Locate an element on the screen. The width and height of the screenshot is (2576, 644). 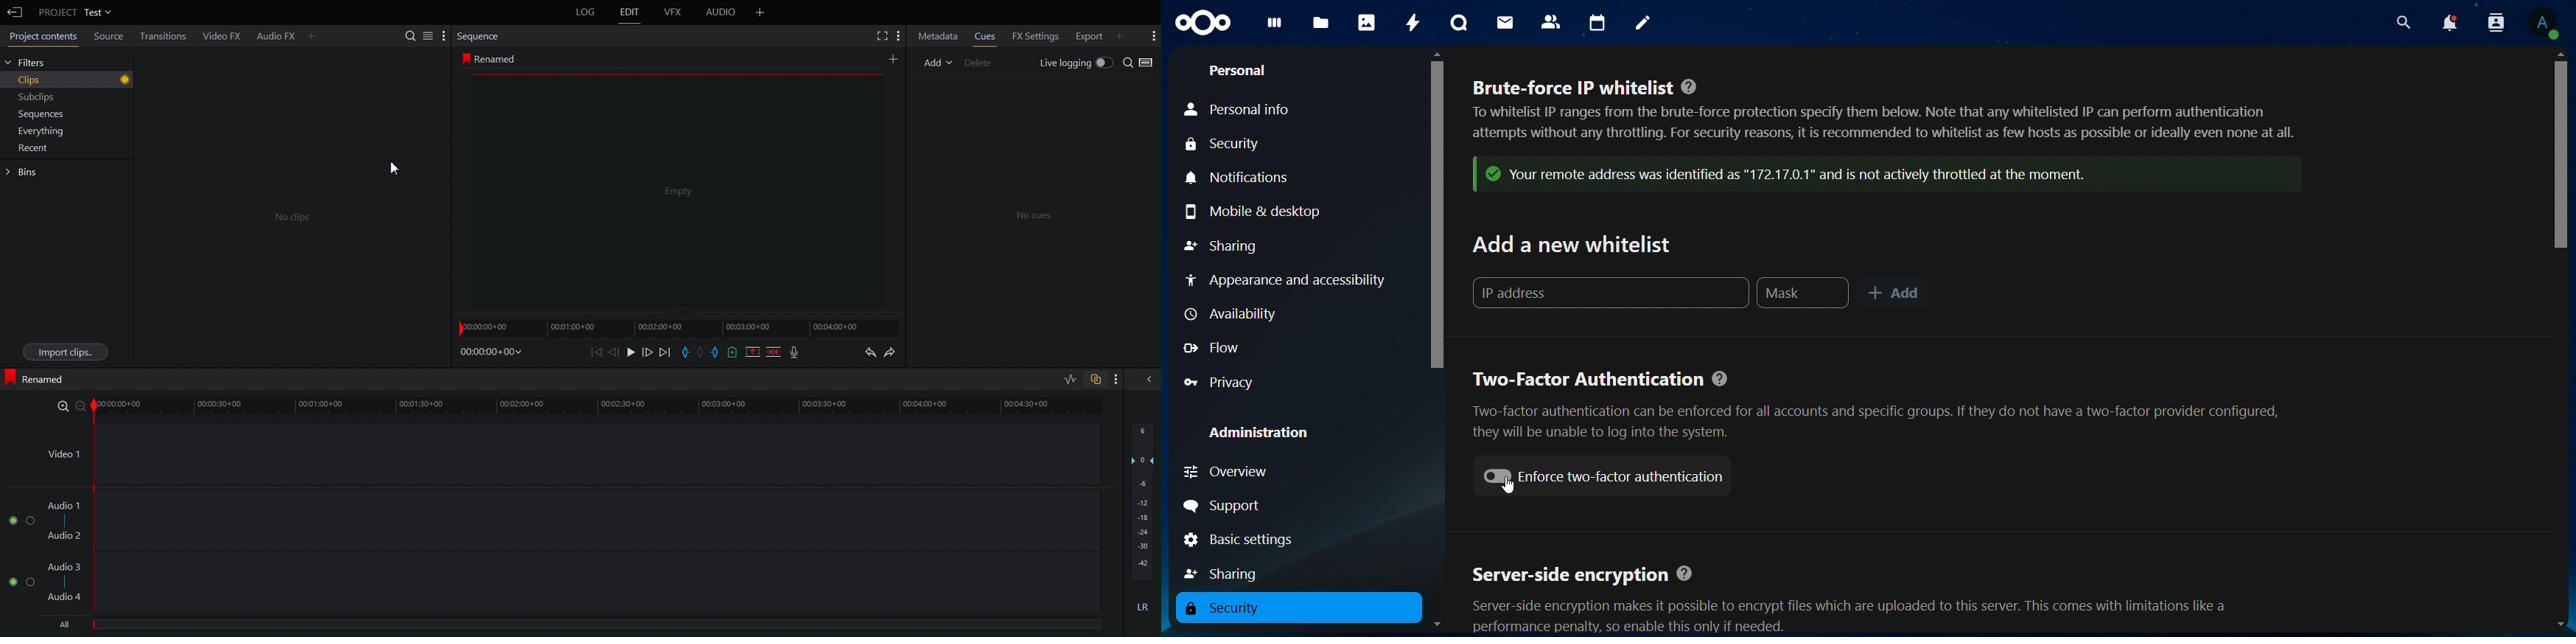
Audio 1 is located at coordinates (65, 505).